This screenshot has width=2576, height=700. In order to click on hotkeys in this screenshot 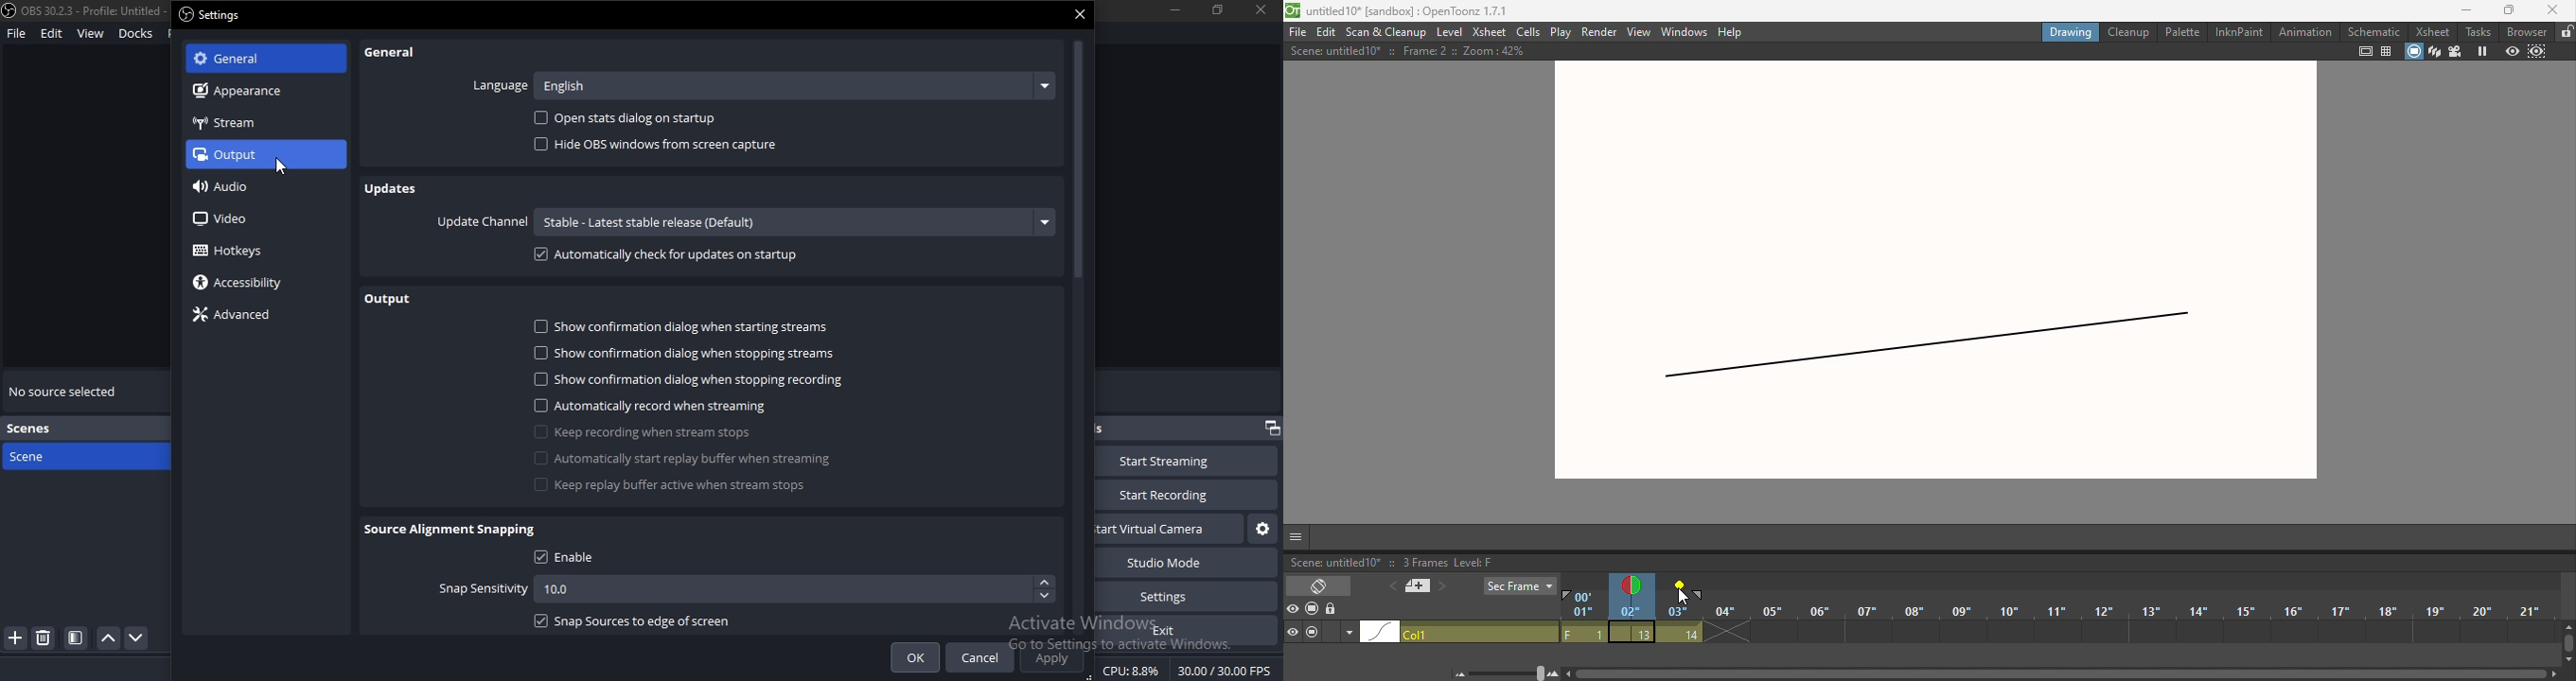, I will do `click(238, 251)`.